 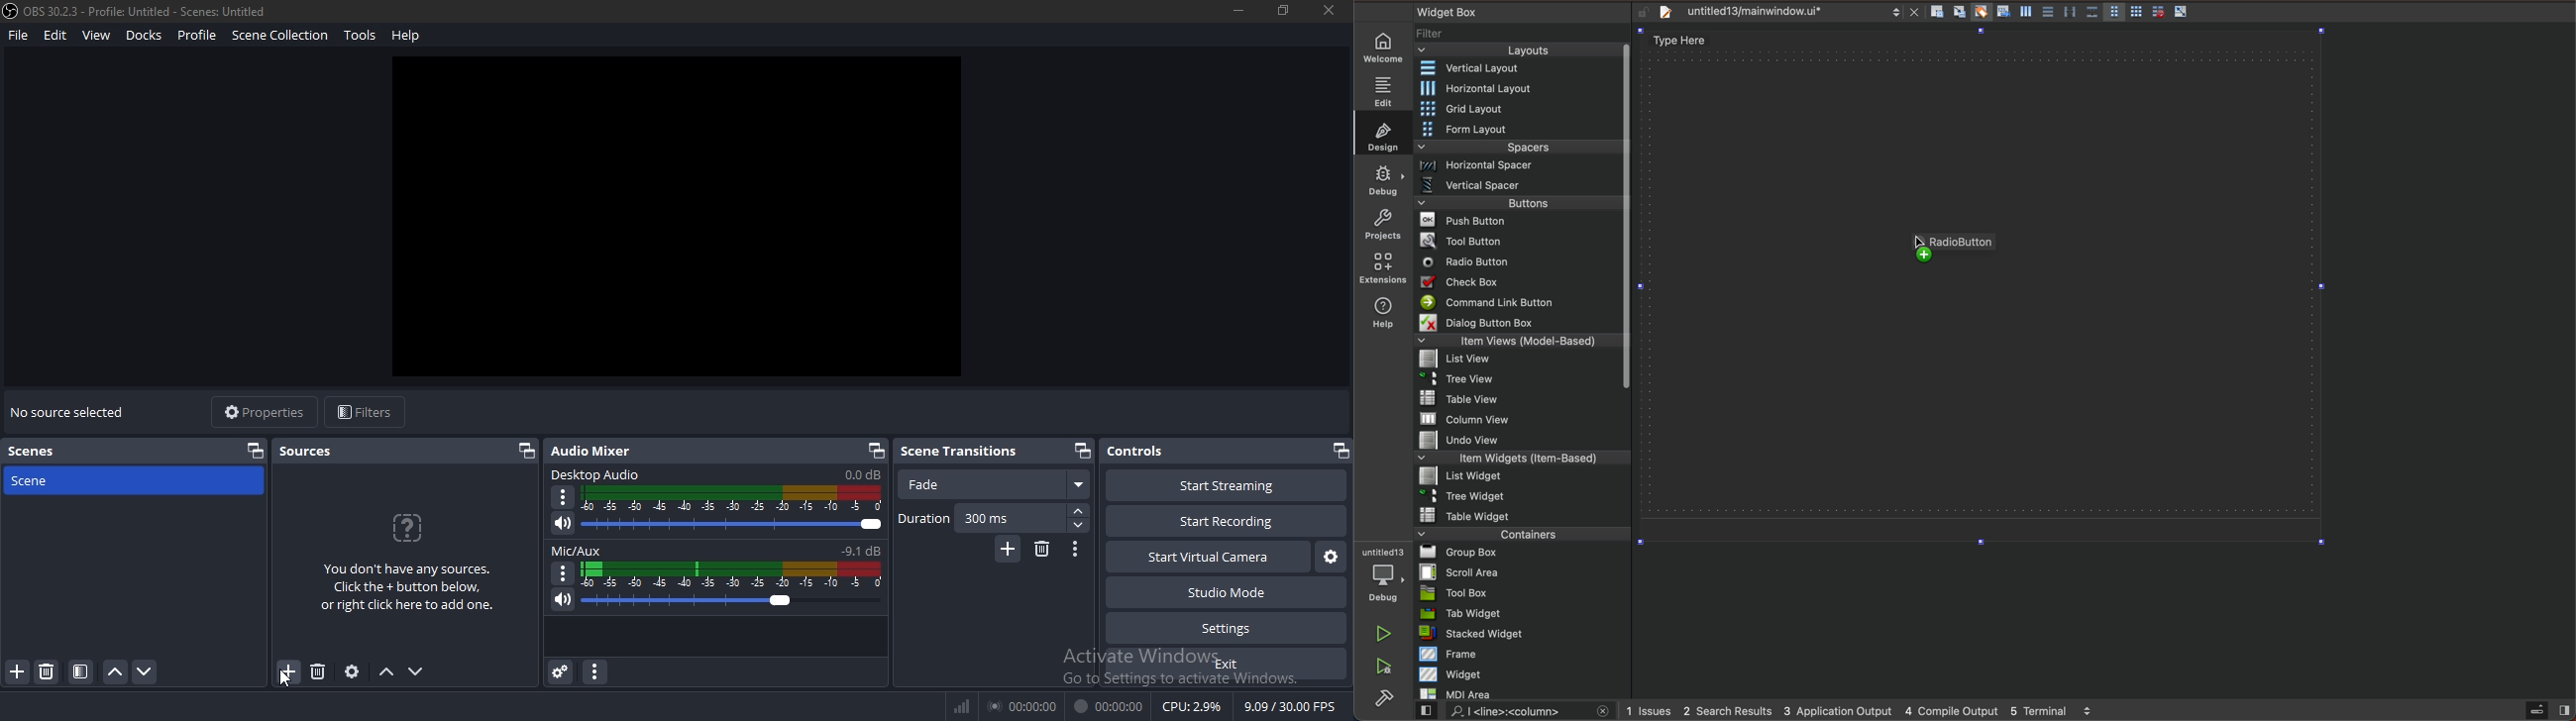 I want to click on move up, so click(x=388, y=672).